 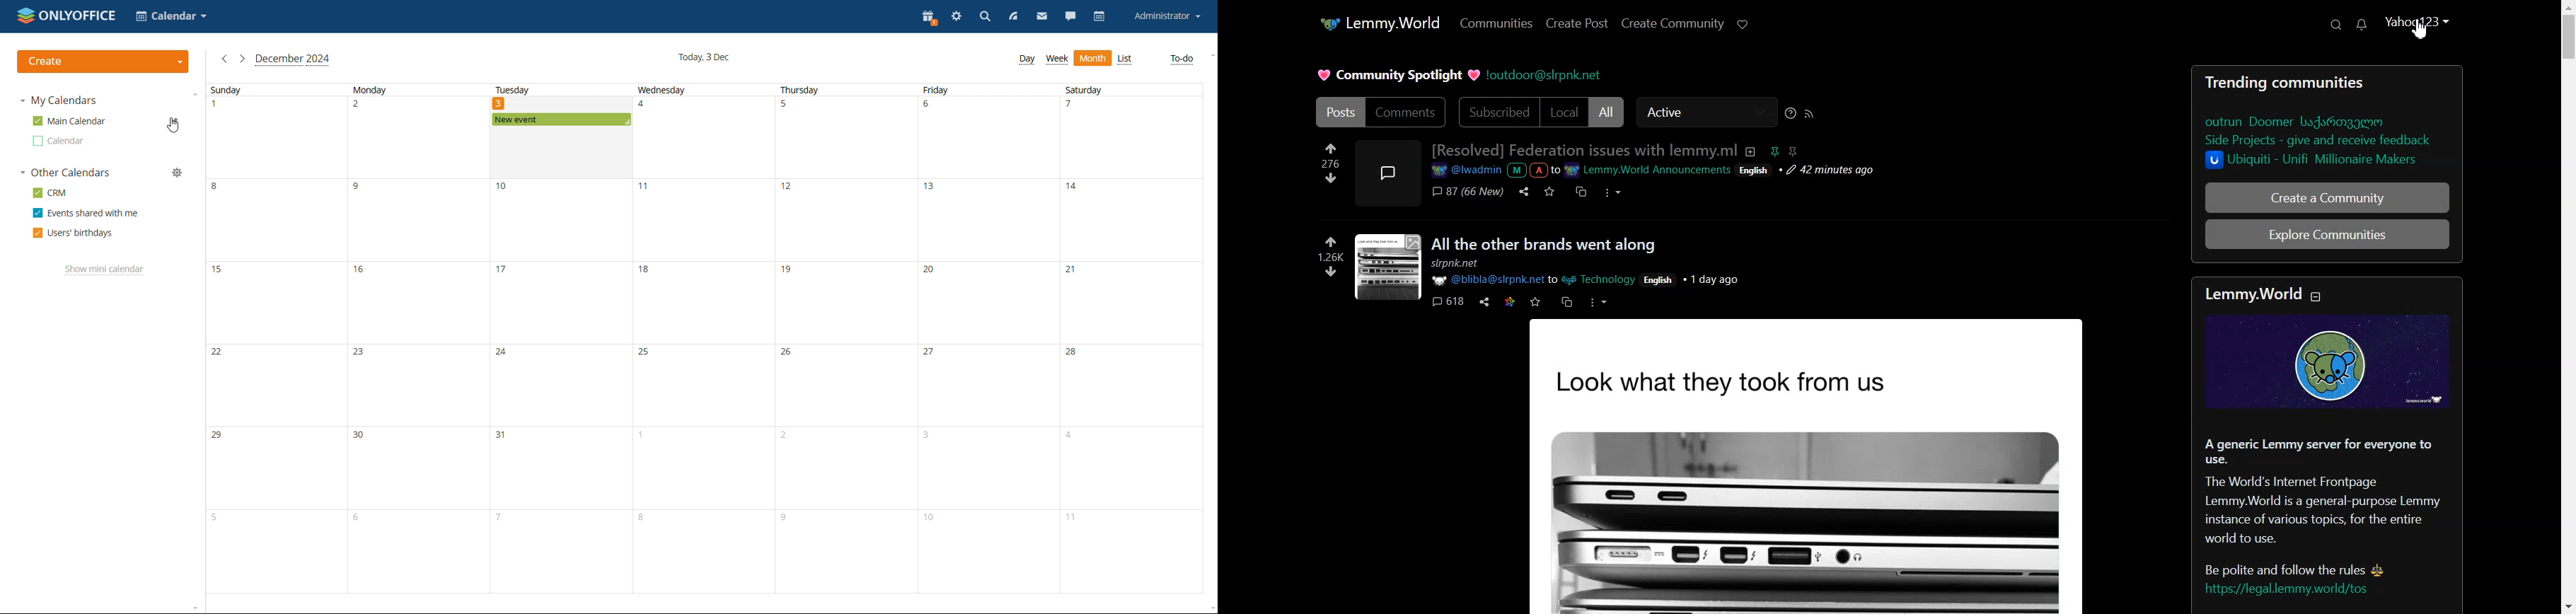 What do you see at coordinates (1329, 178) in the screenshot?
I see `Downvote` at bounding box center [1329, 178].